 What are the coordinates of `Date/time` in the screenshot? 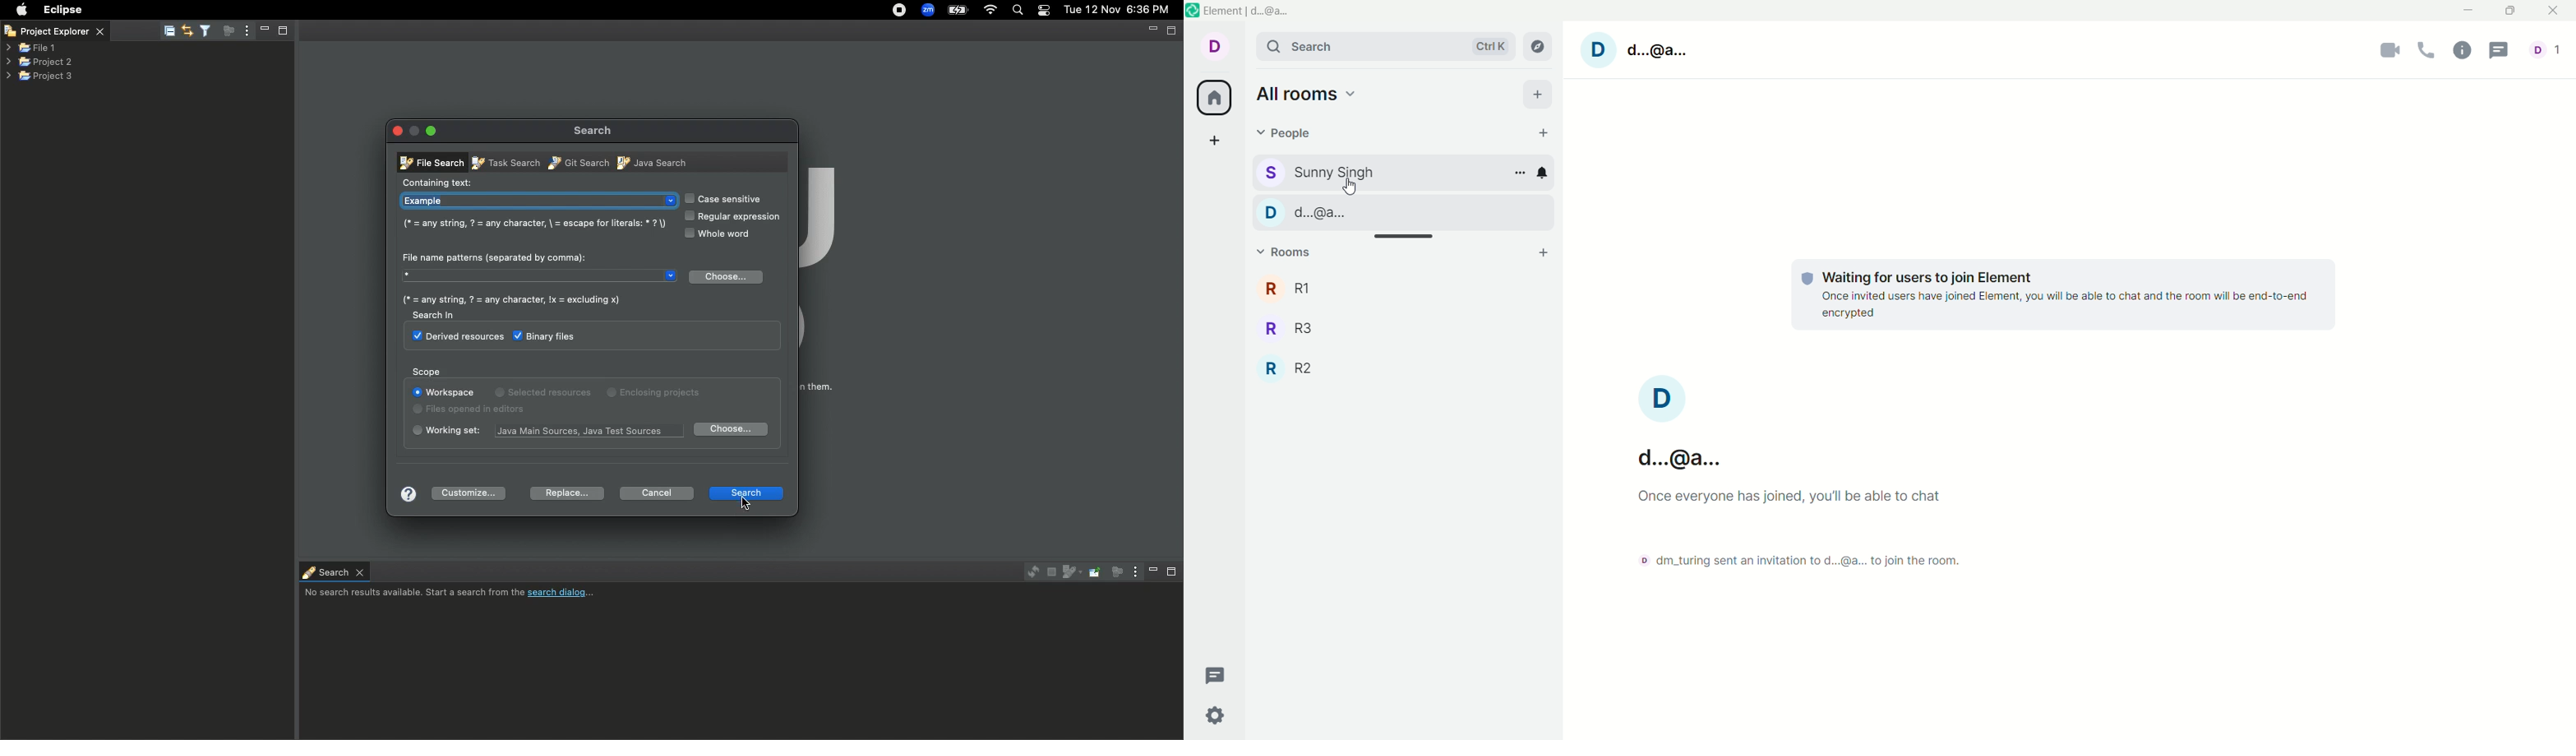 It's located at (1118, 9).